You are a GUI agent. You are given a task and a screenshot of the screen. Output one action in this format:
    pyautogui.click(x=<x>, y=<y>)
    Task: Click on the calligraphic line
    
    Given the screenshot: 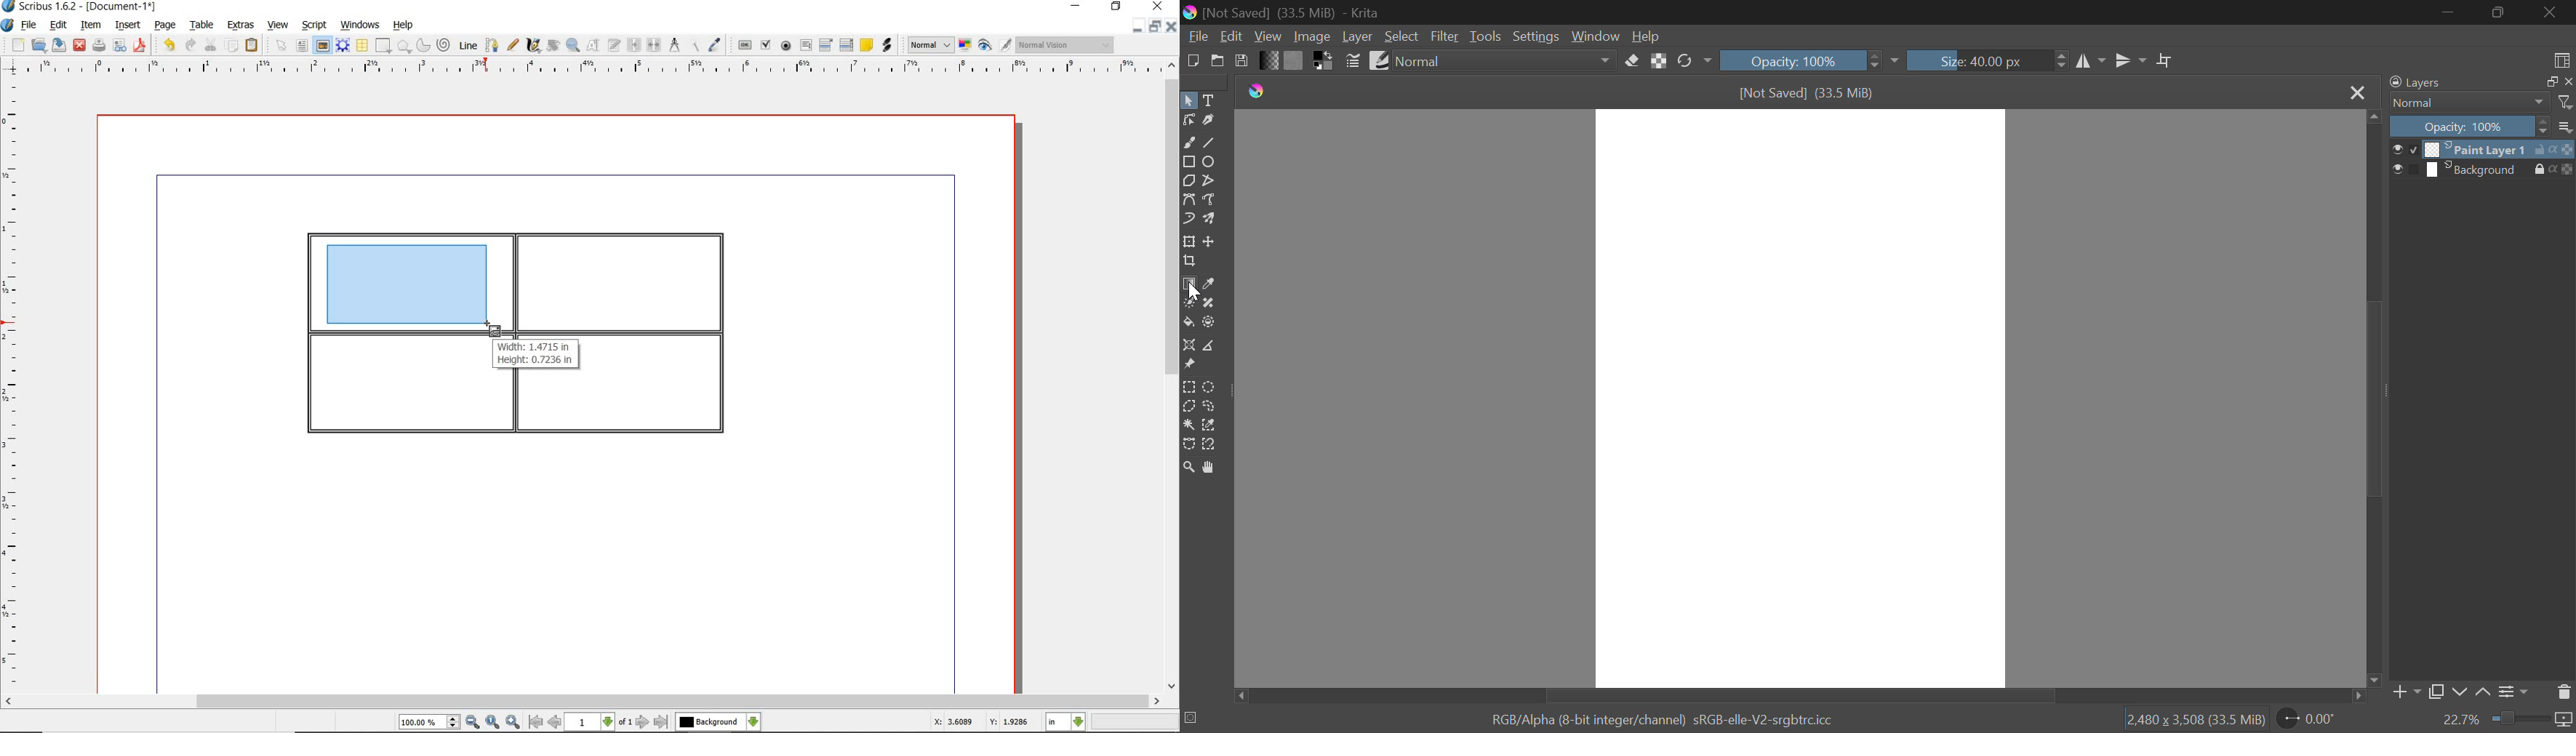 What is the action you would take?
    pyautogui.click(x=534, y=46)
    